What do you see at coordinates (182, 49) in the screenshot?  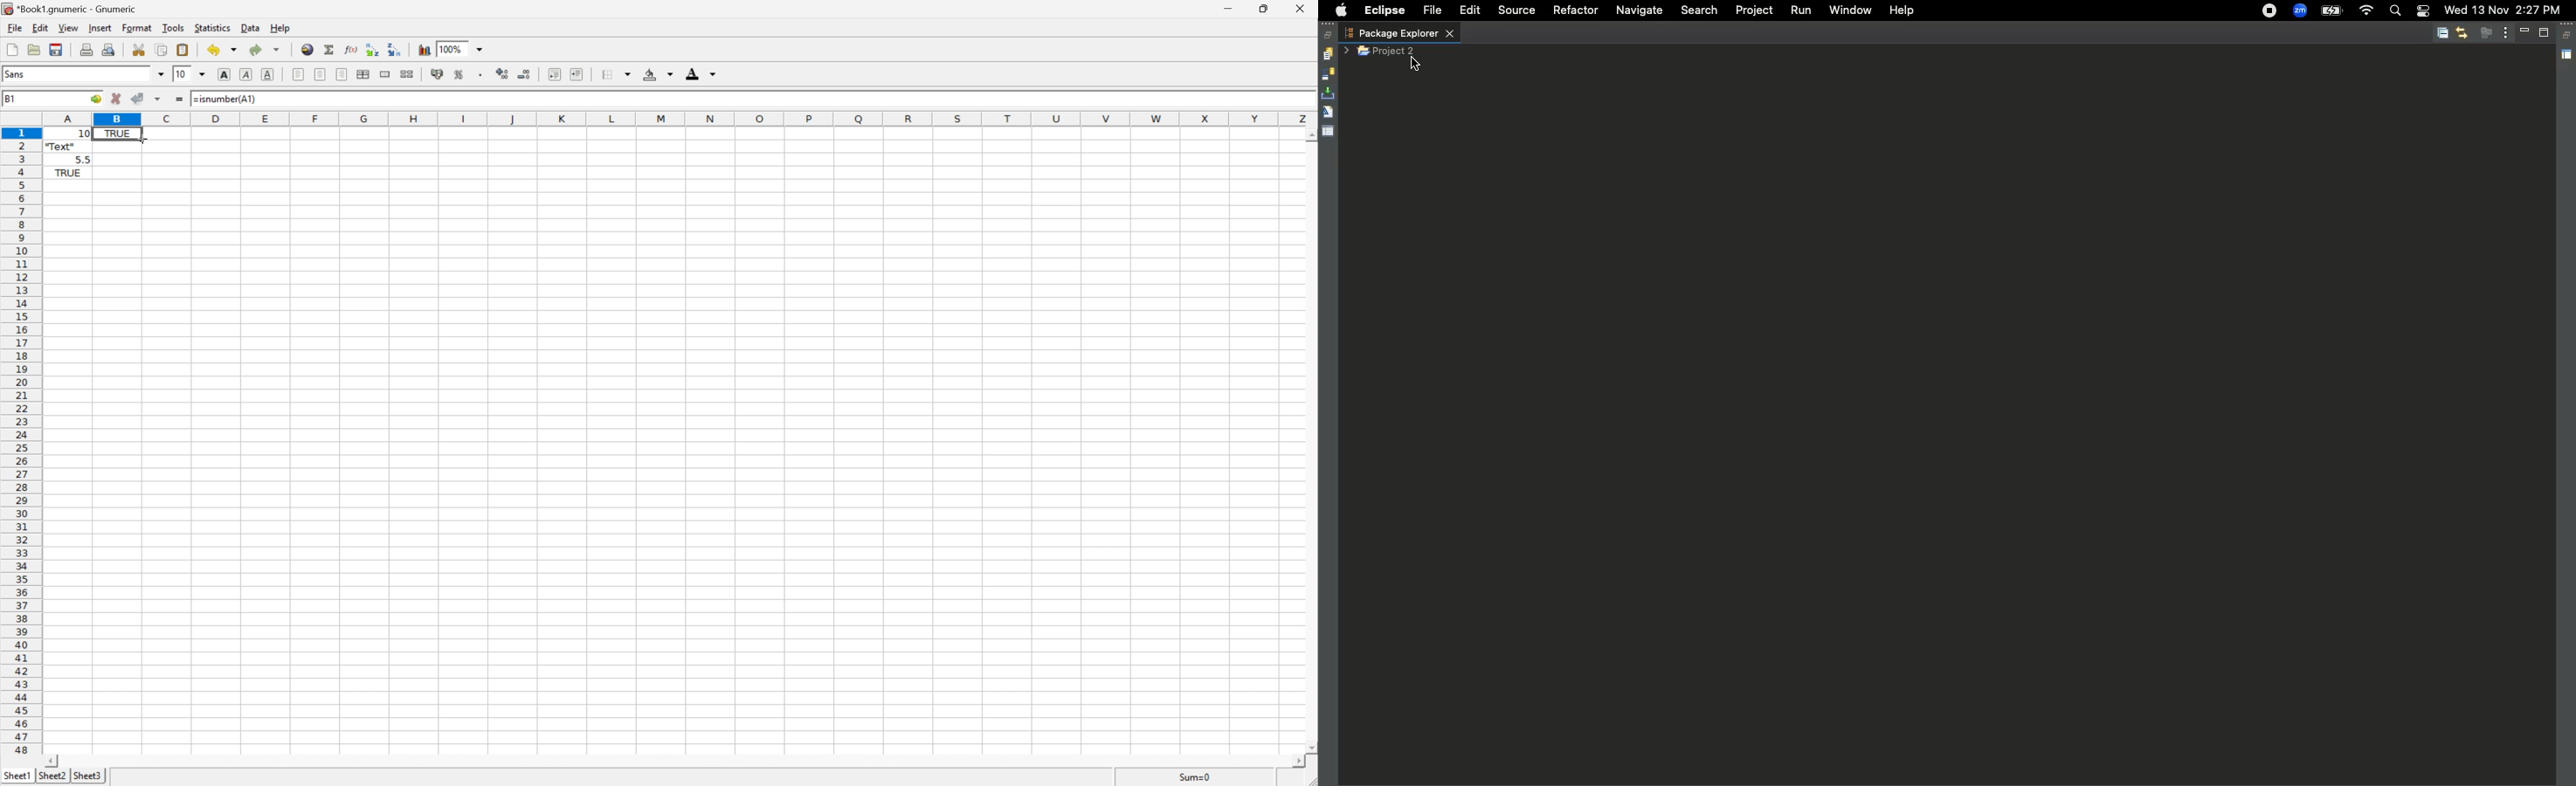 I see `Paste a clipboard` at bounding box center [182, 49].